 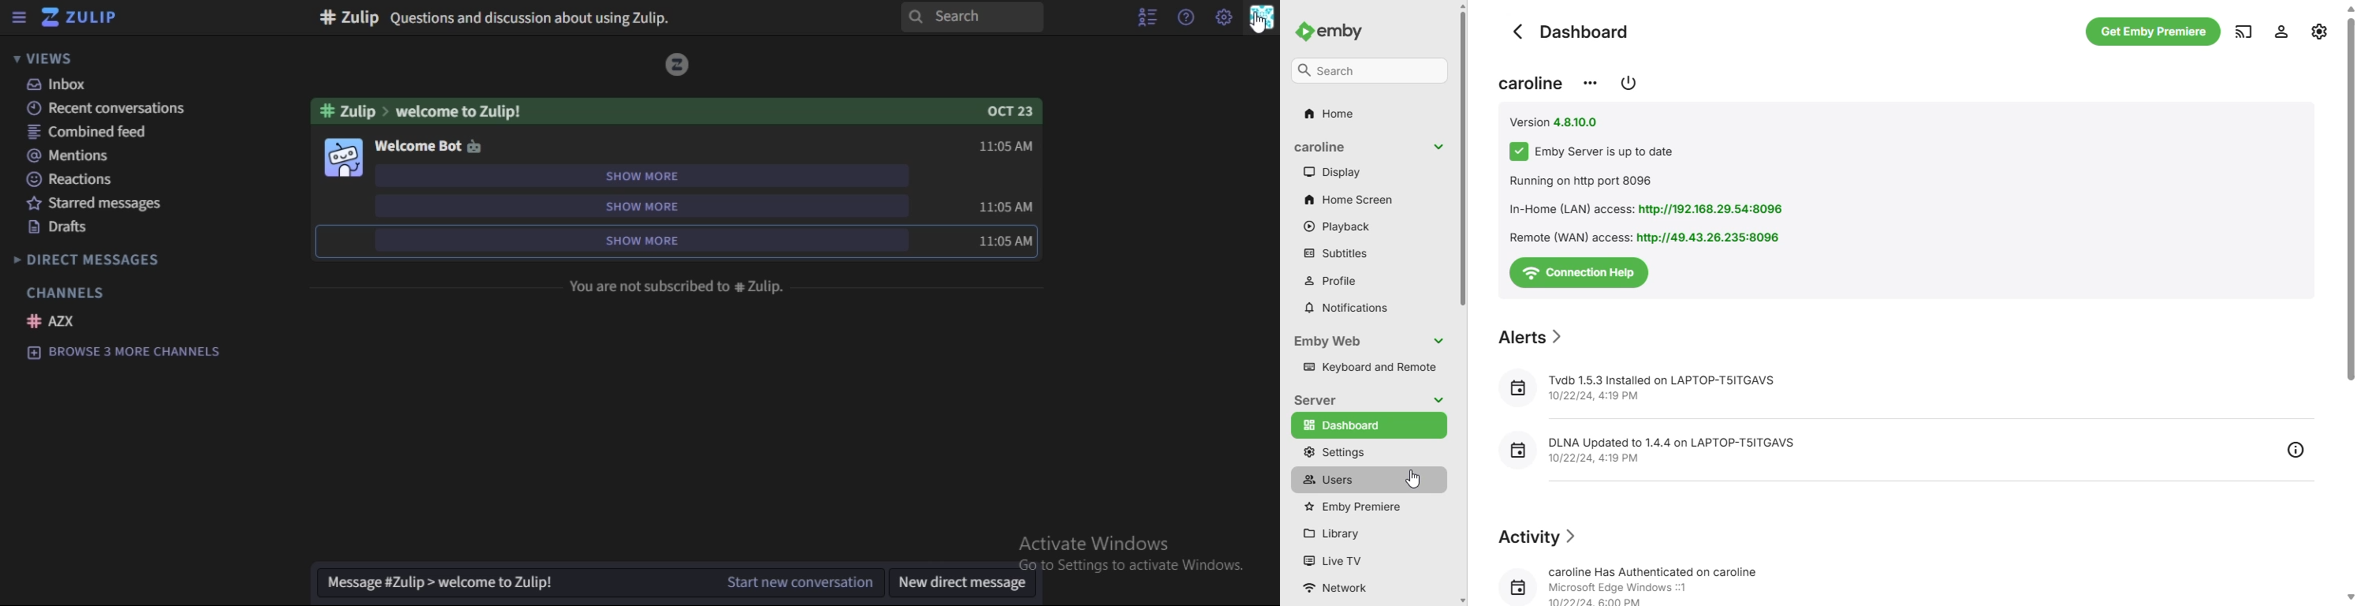 What do you see at coordinates (1330, 31) in the screenshot?
I see `emby` at bounding box center [1330, 31].